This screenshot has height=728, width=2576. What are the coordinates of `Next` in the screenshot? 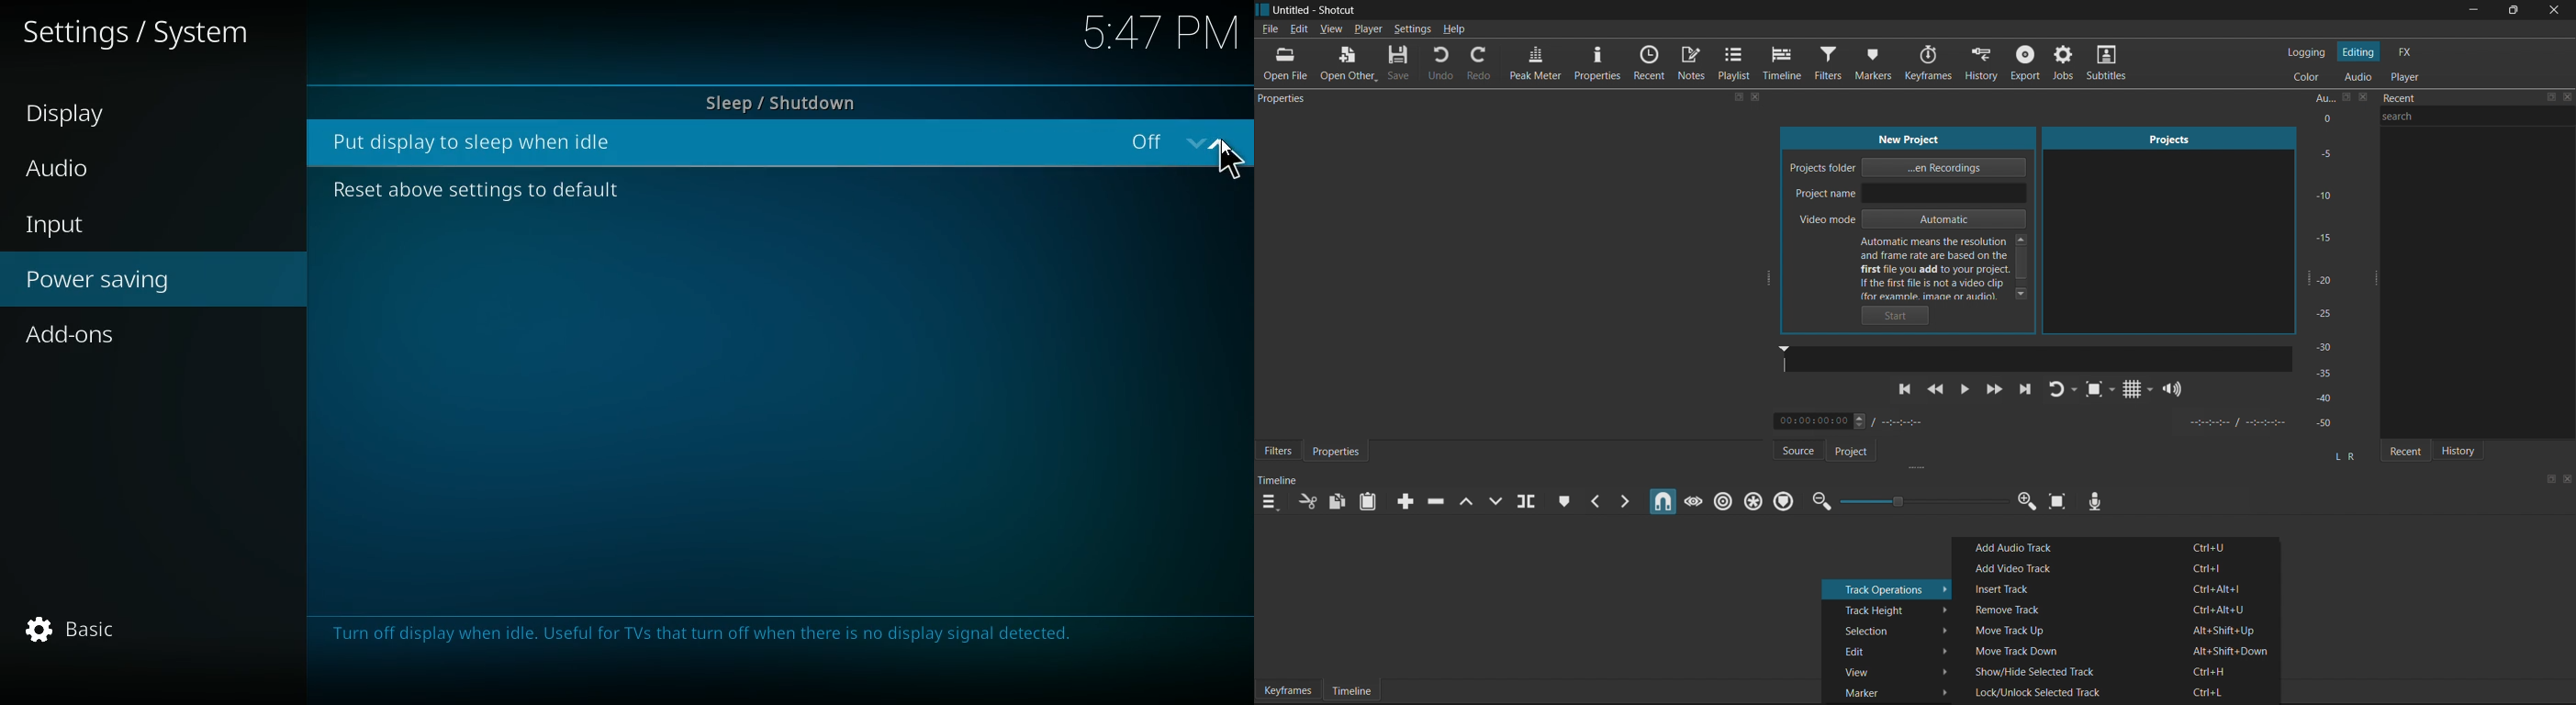 It's located at (2026, 392).